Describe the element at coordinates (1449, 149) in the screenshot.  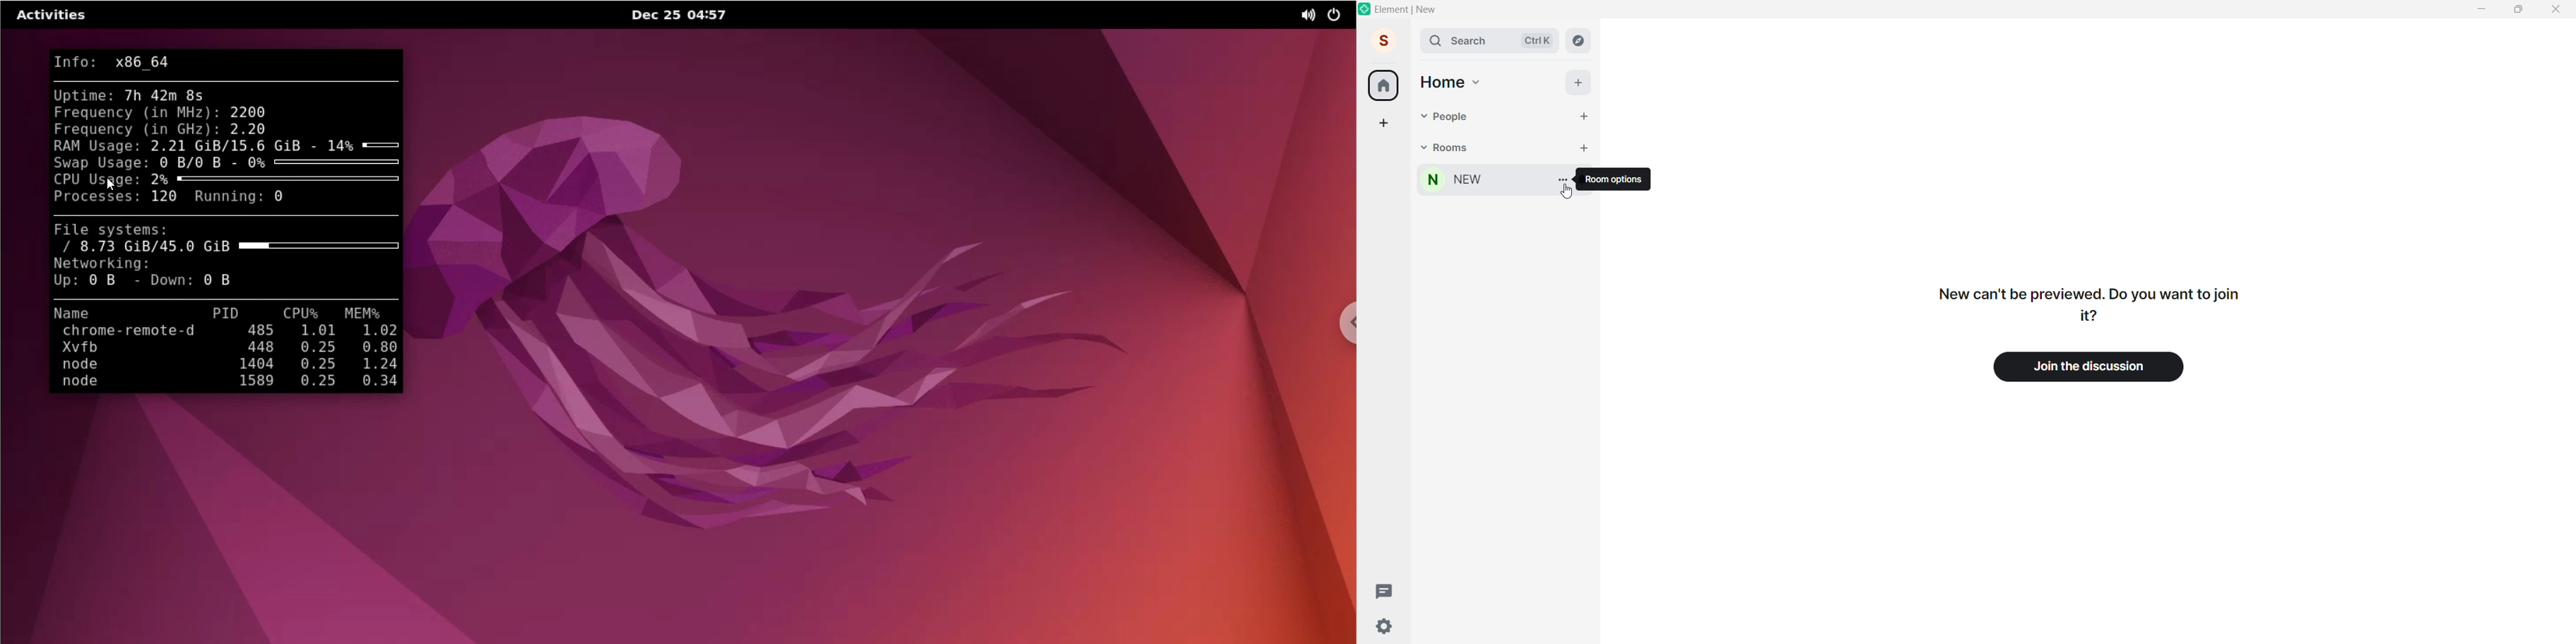
I see `rooms` at that location.